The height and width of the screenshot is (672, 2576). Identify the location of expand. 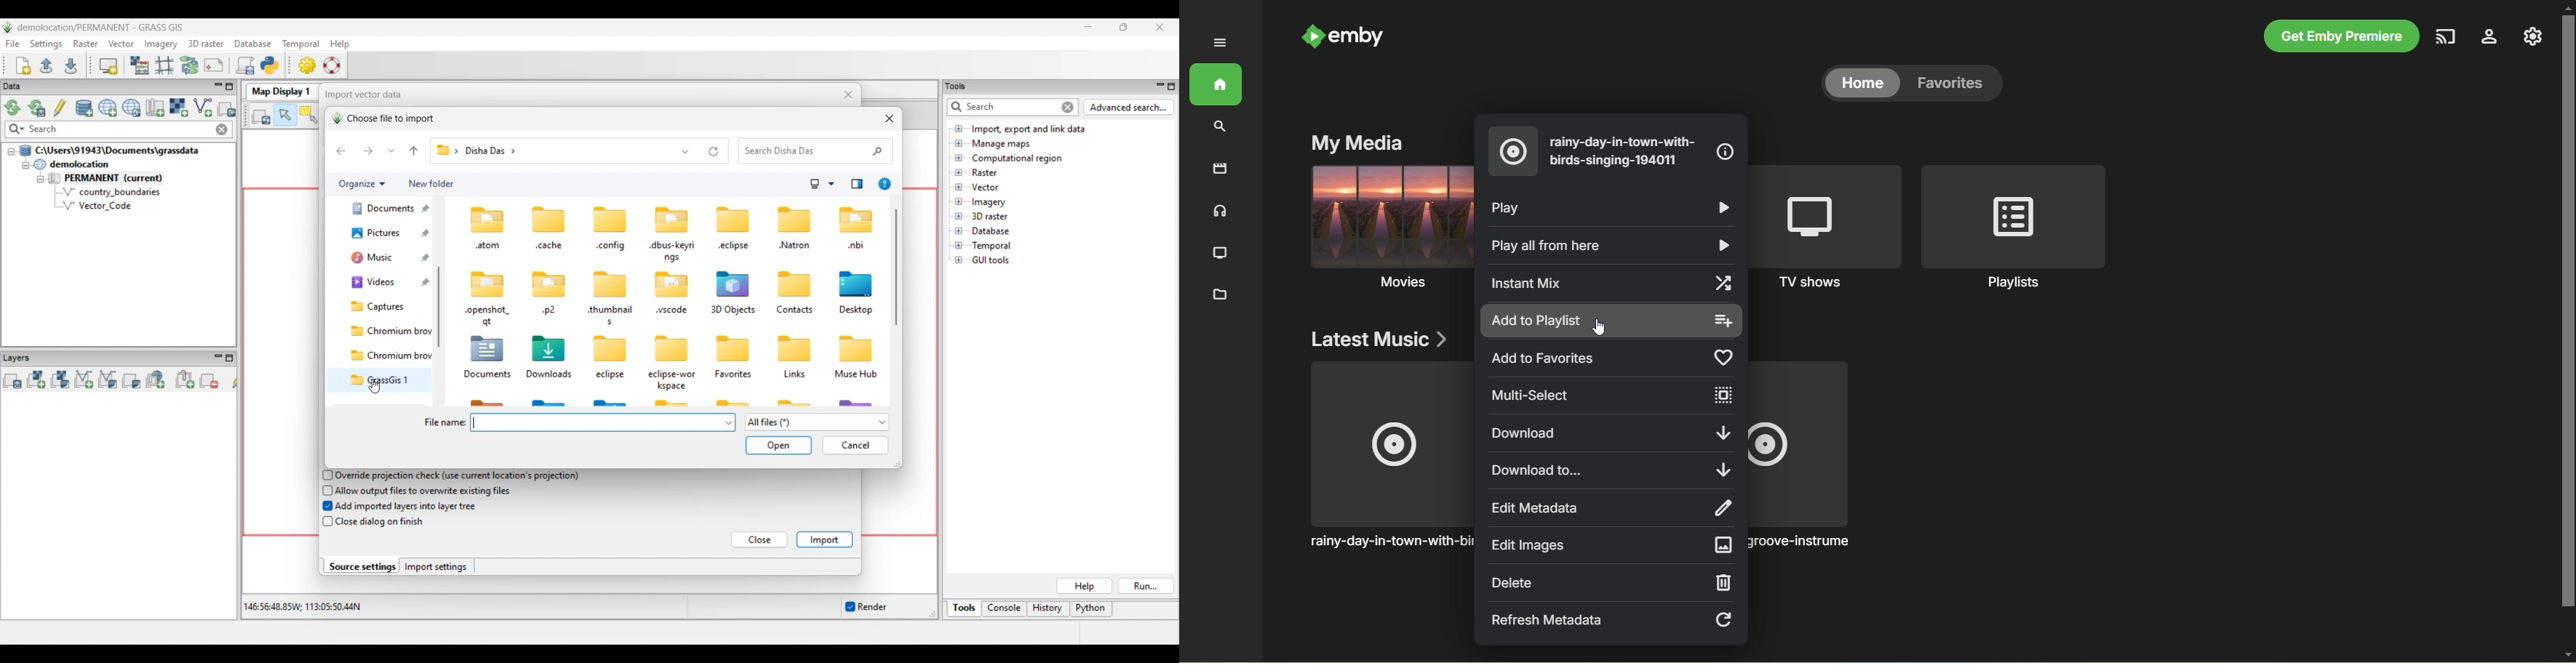
(1221, 42).